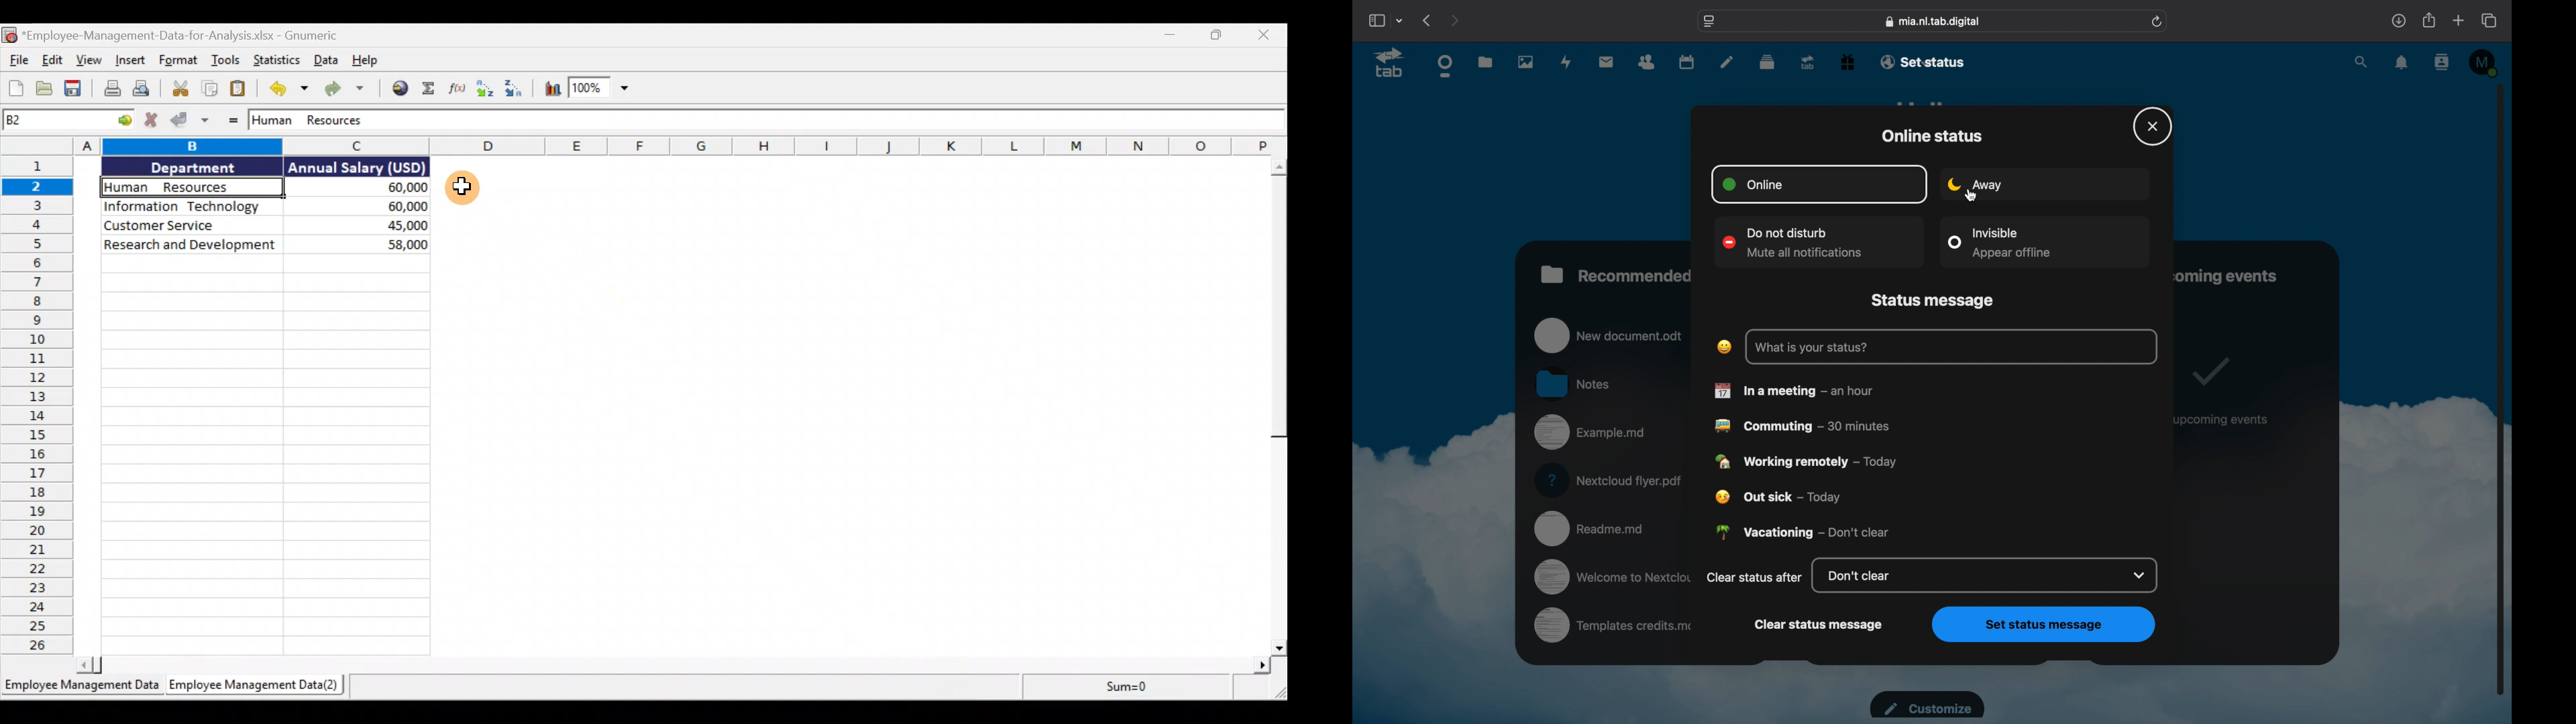 This screenshot has width=2576, height=728. I want to click on Print the current file, so click(109, 90).